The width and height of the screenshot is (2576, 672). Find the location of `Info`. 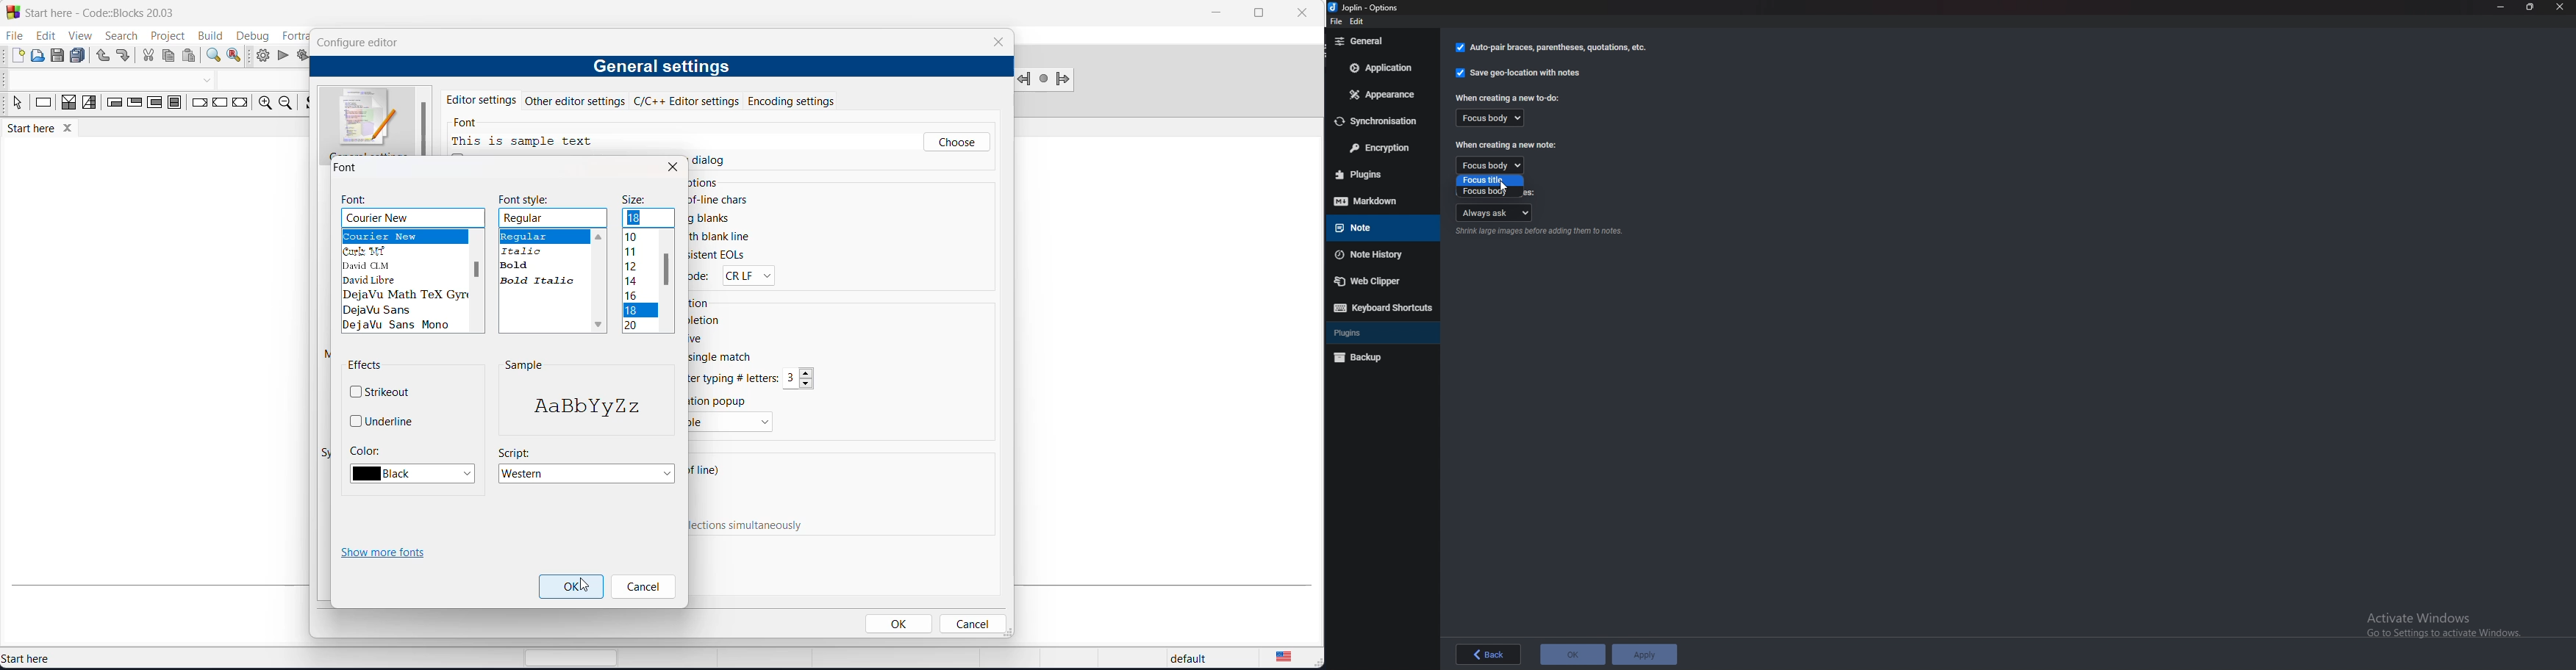

Info is located at coordinates (1541, 233).